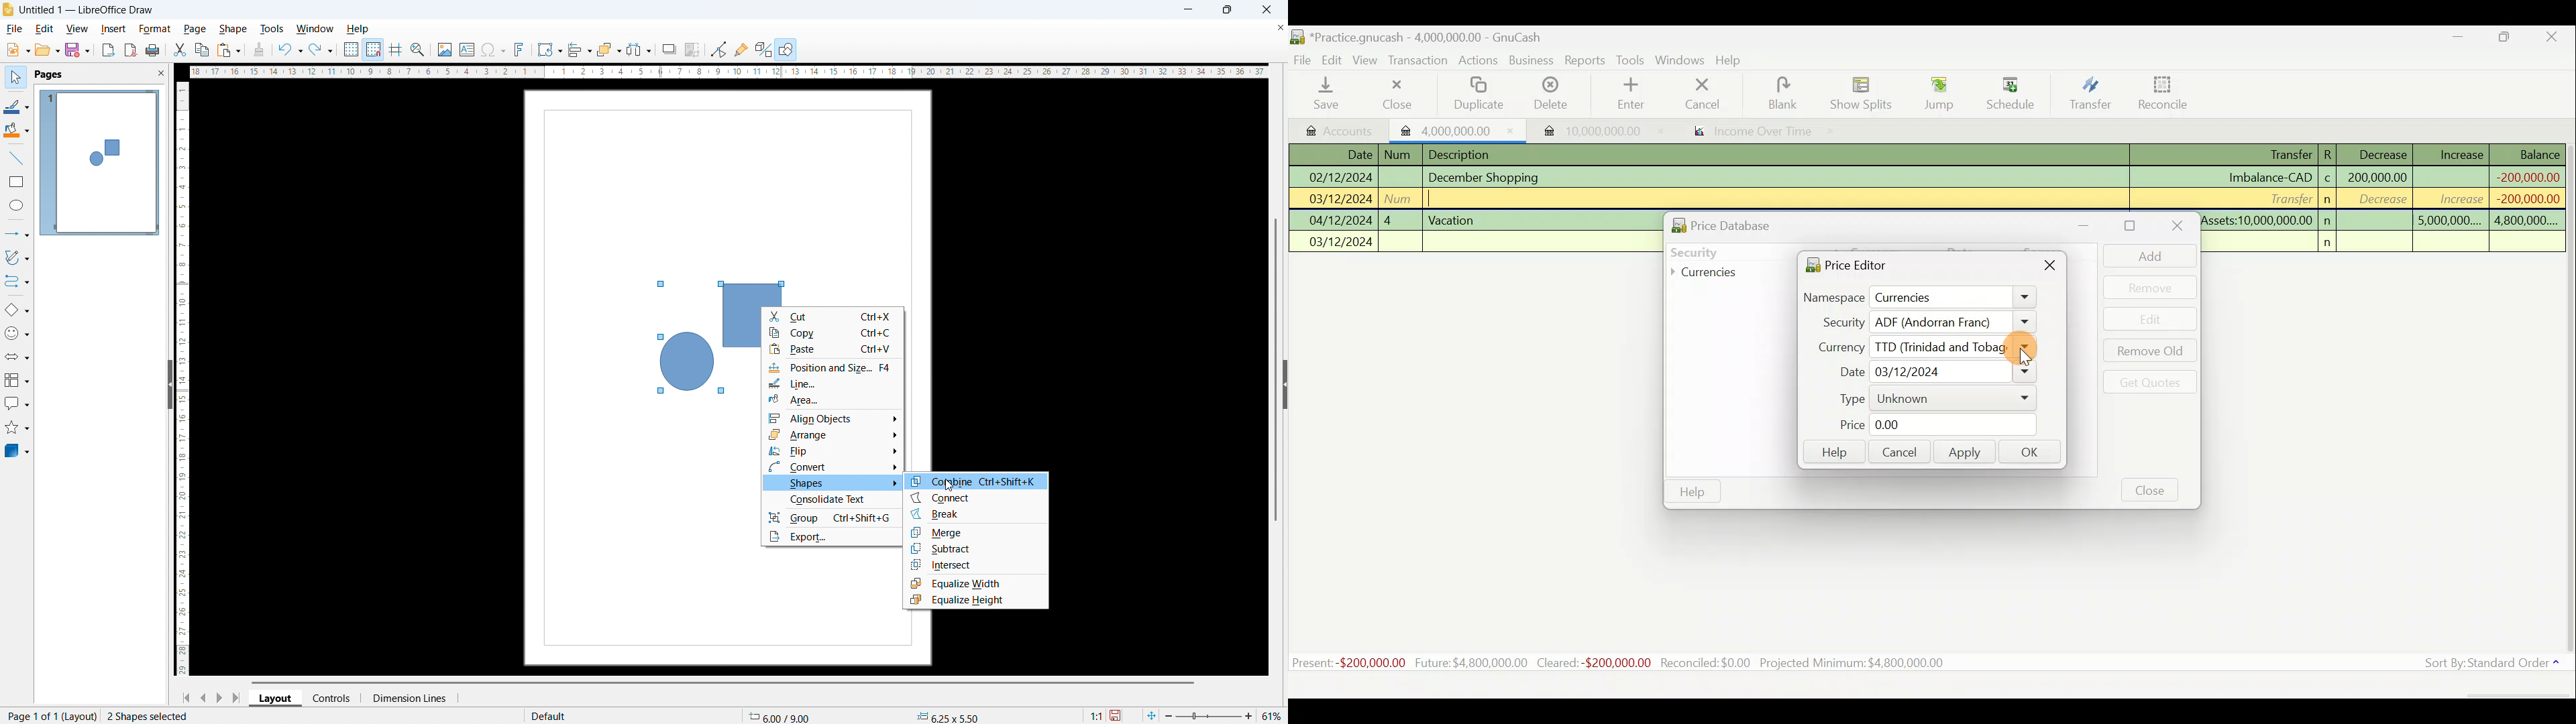  I want to click on decrease, so click(2379, 200).